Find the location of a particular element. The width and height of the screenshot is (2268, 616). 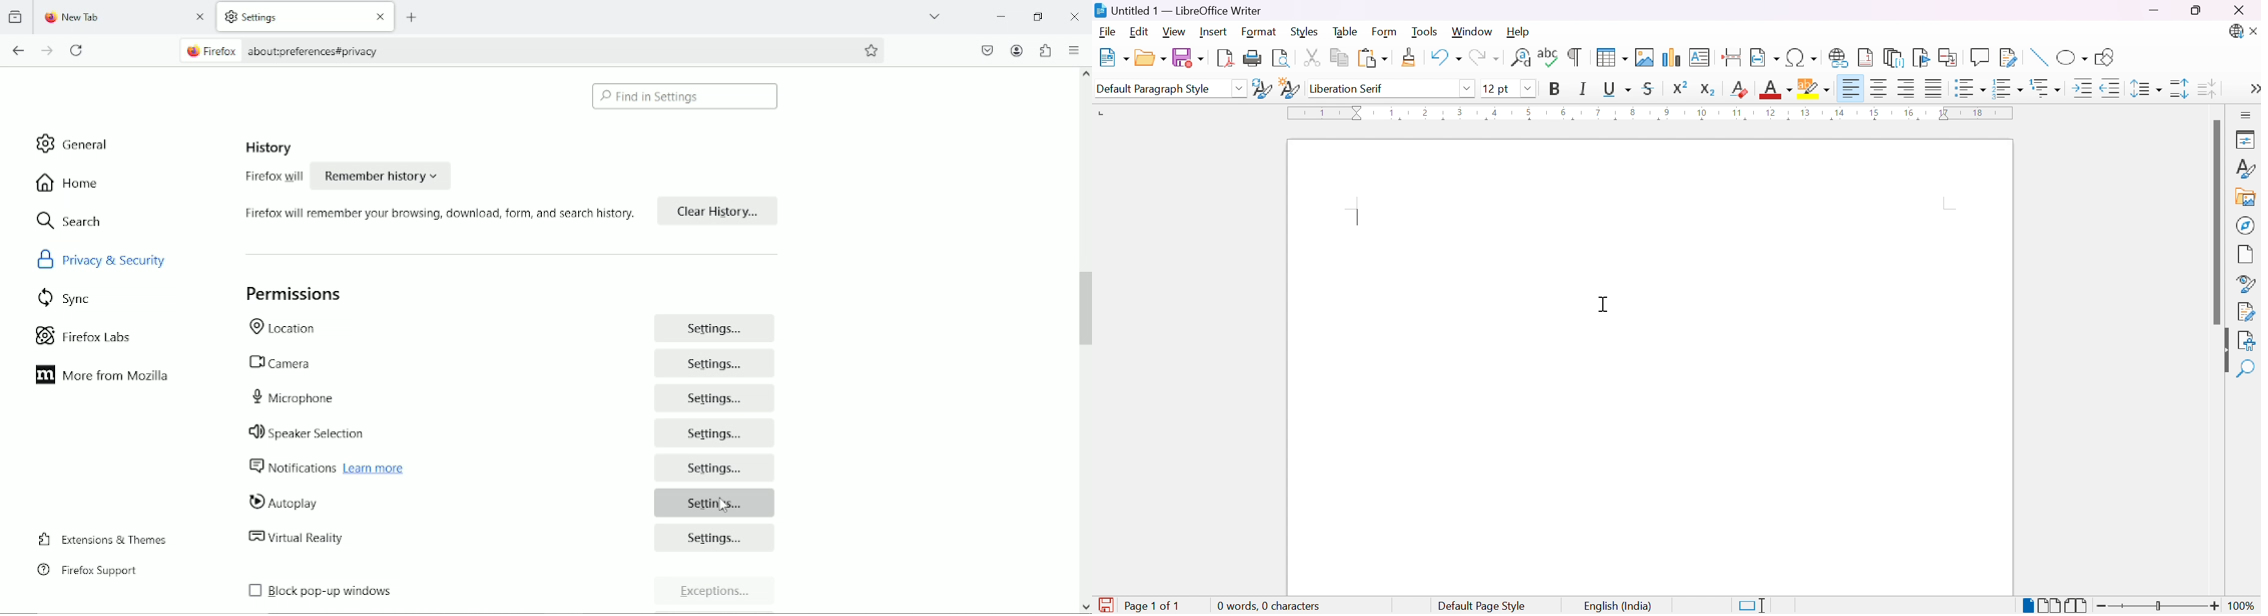

Find is located at coordinates (2246, 370).